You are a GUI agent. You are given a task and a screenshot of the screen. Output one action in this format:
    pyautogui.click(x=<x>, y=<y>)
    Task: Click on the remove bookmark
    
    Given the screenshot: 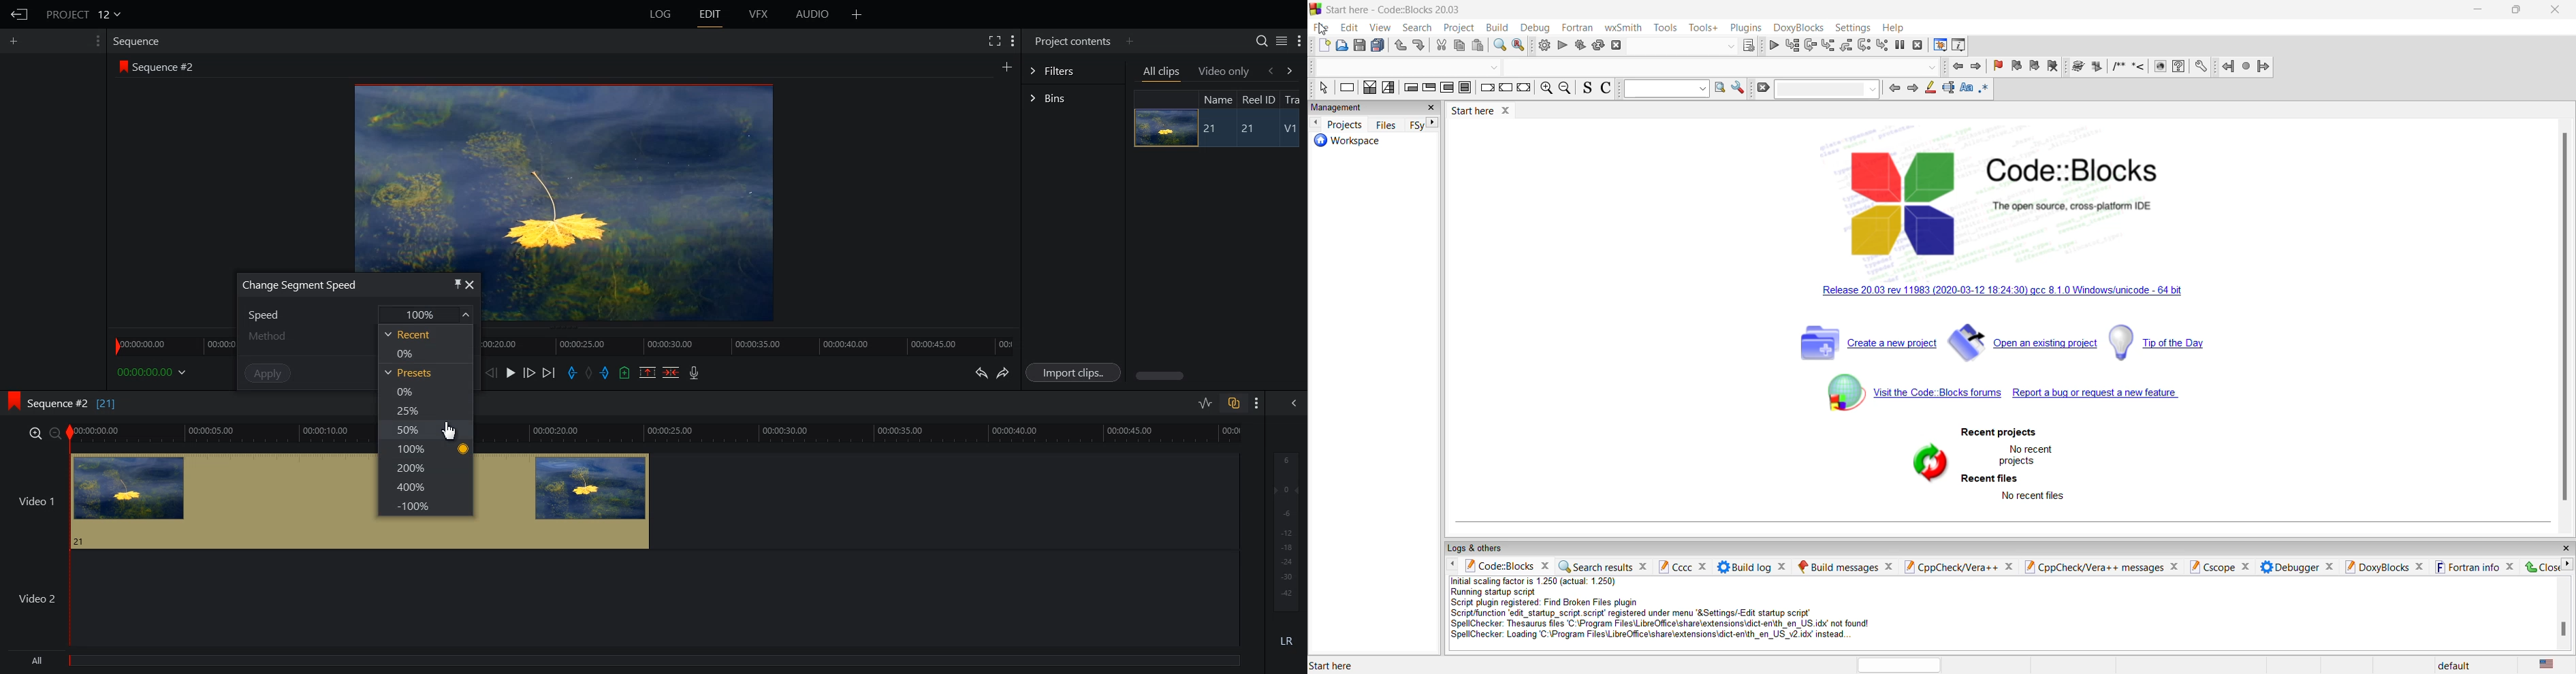 What is the action you would take?
    pyautogui.click(x=2056, y=67)
    